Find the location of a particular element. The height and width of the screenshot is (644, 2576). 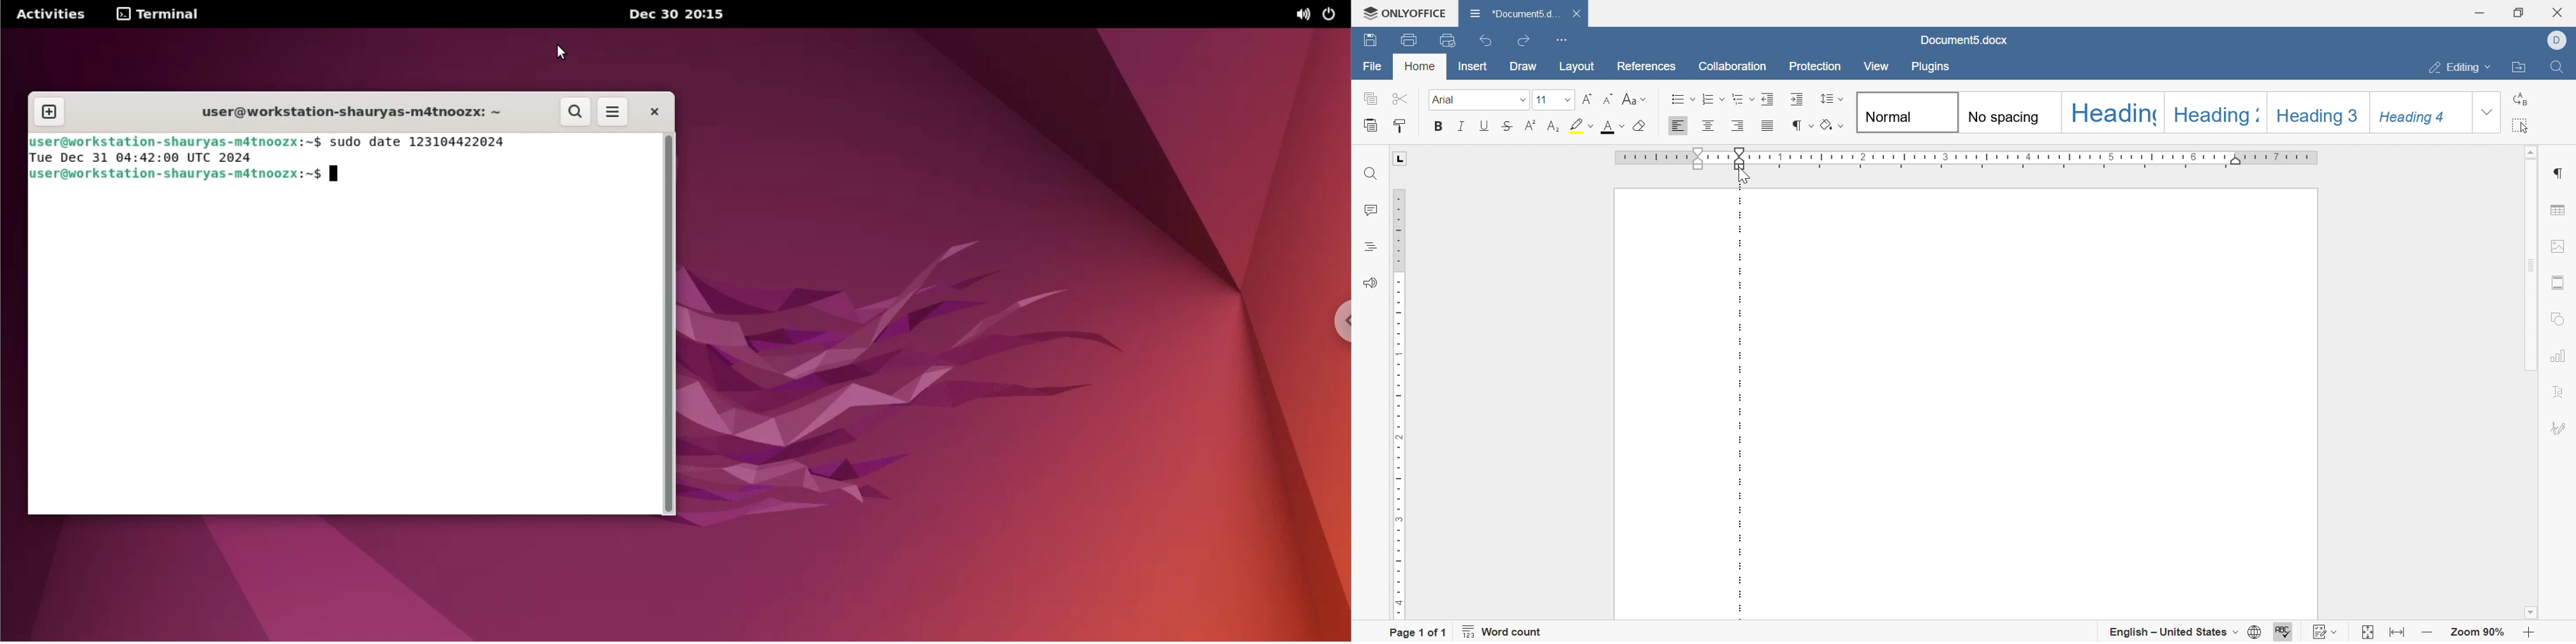

bullets is located at coordinates (1682, 99).